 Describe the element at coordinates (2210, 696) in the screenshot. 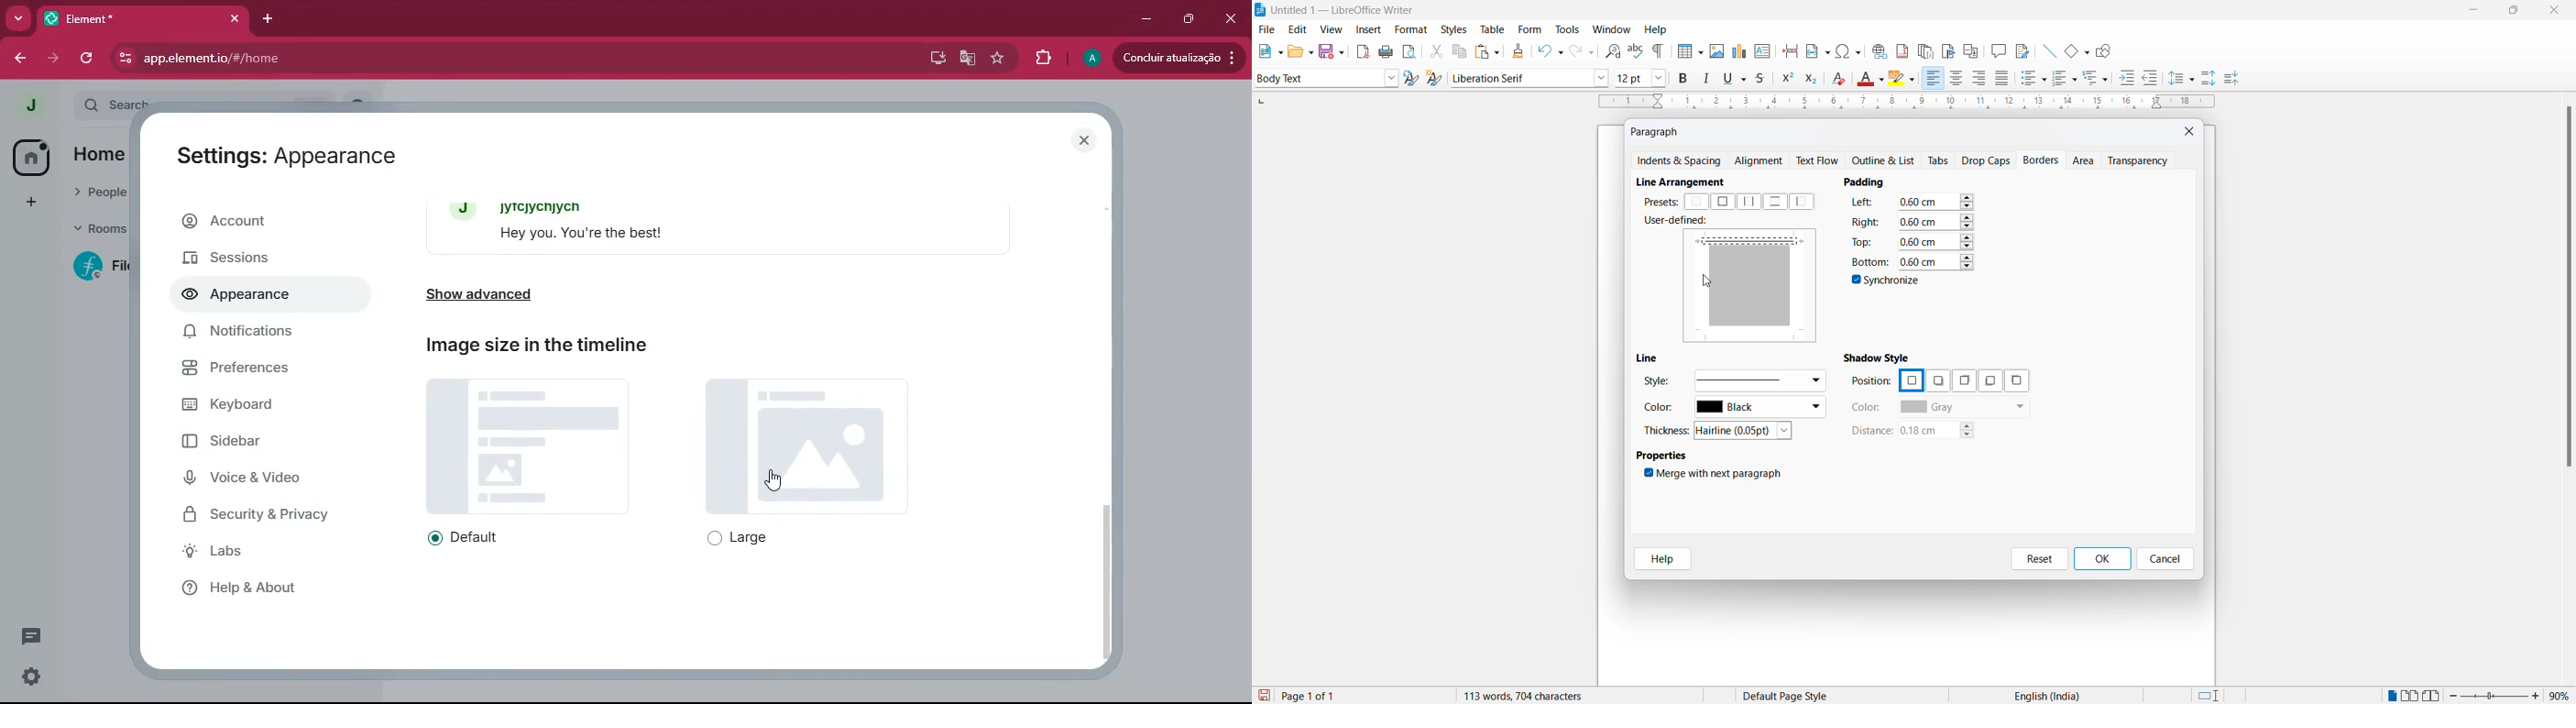

I see `standard selection` at that location.